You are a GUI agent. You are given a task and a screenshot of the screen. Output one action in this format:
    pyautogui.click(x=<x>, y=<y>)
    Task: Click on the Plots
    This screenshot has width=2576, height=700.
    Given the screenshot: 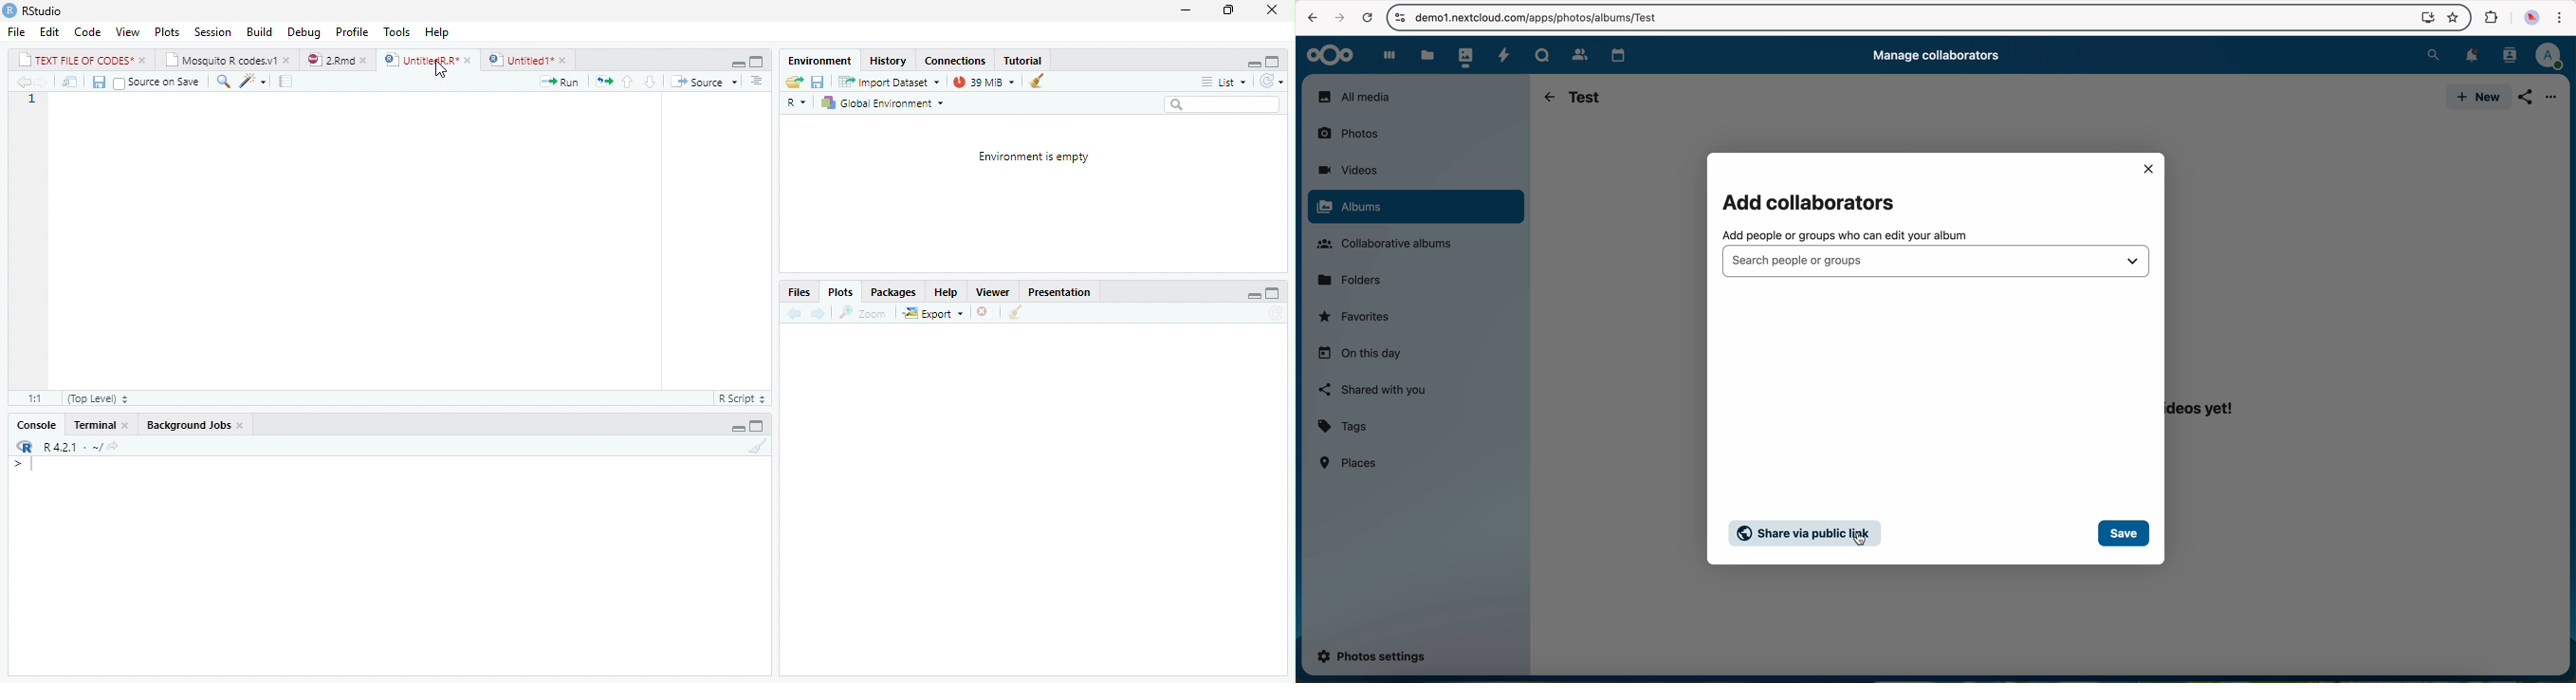 What is the action you would take?
    pyautogui.click(x=165, y=31)
    